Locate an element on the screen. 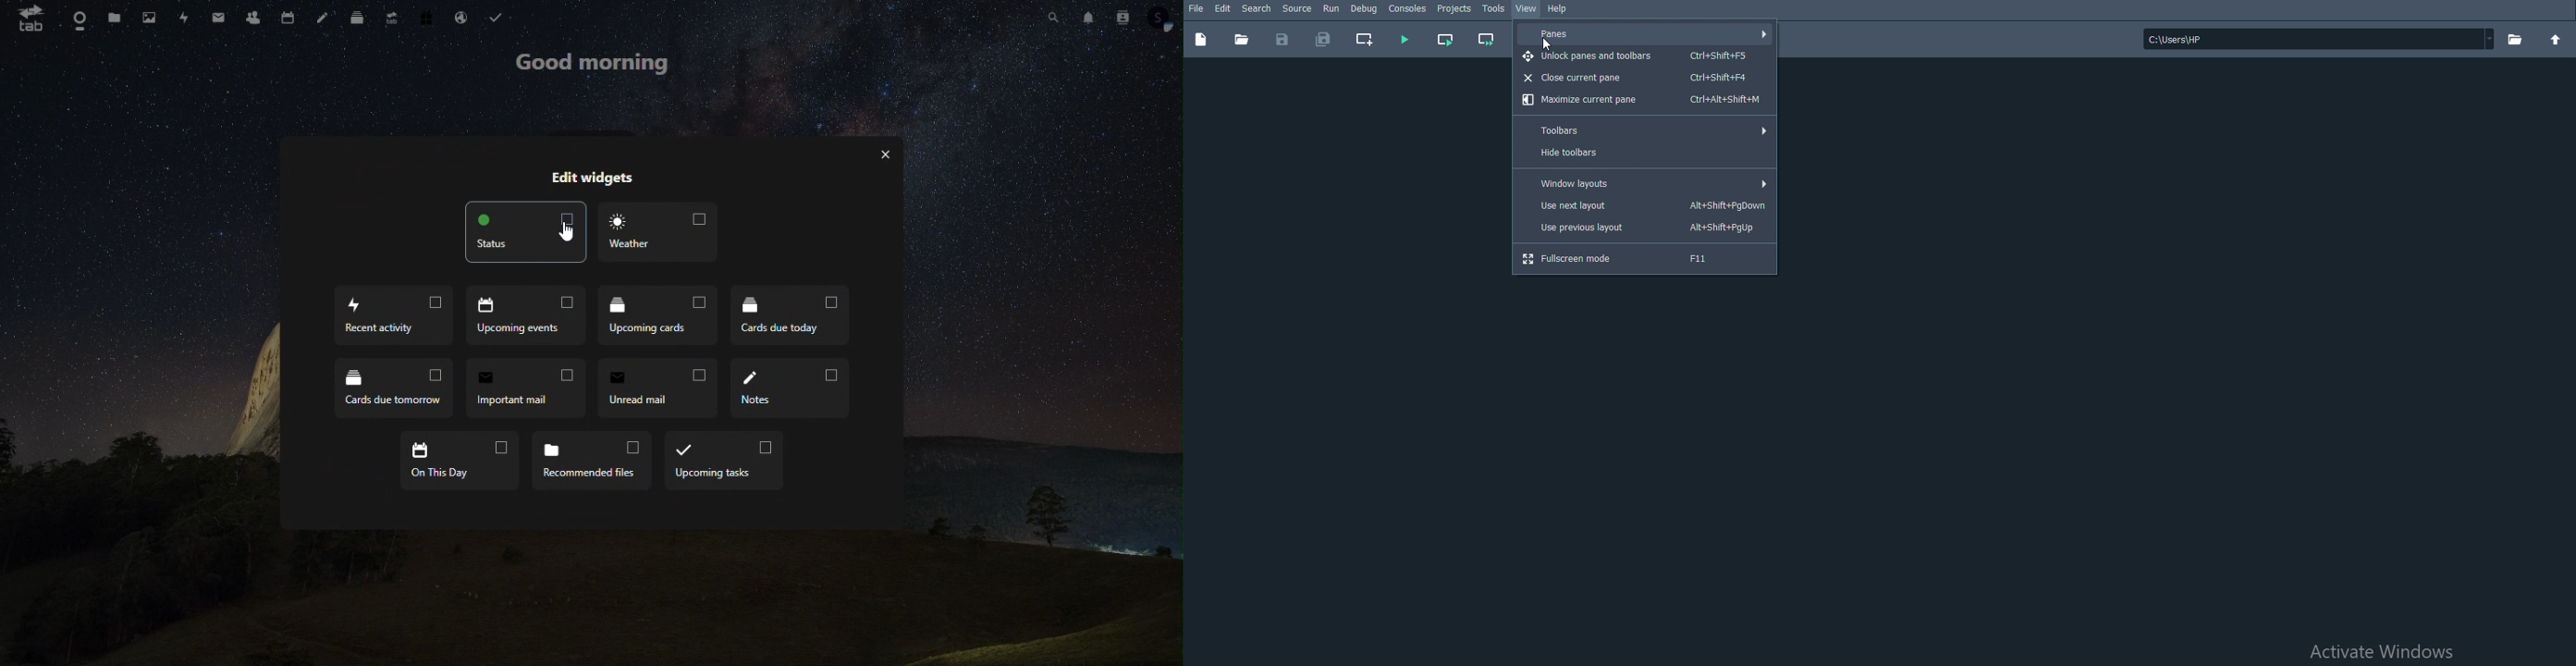 This screenshot has height=672, width=2576. Search is located at coordinates (1256, 8).